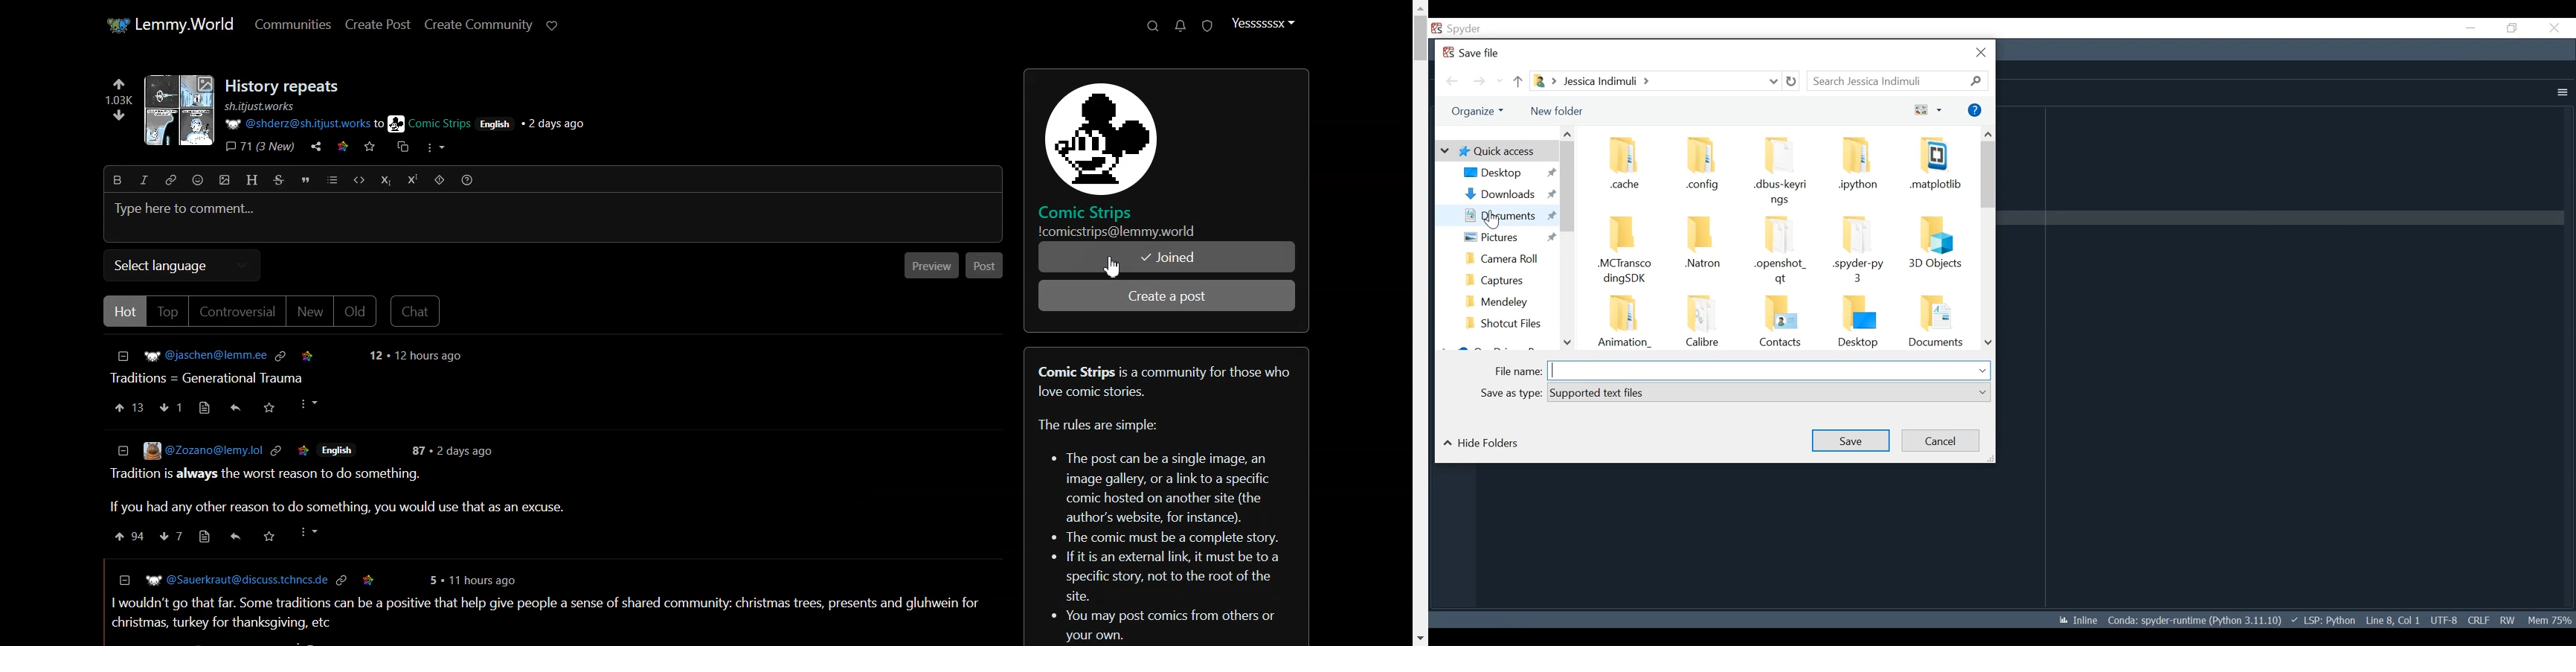  I want to click on Tradition is always the worst reason to do something., so click(267, 476).